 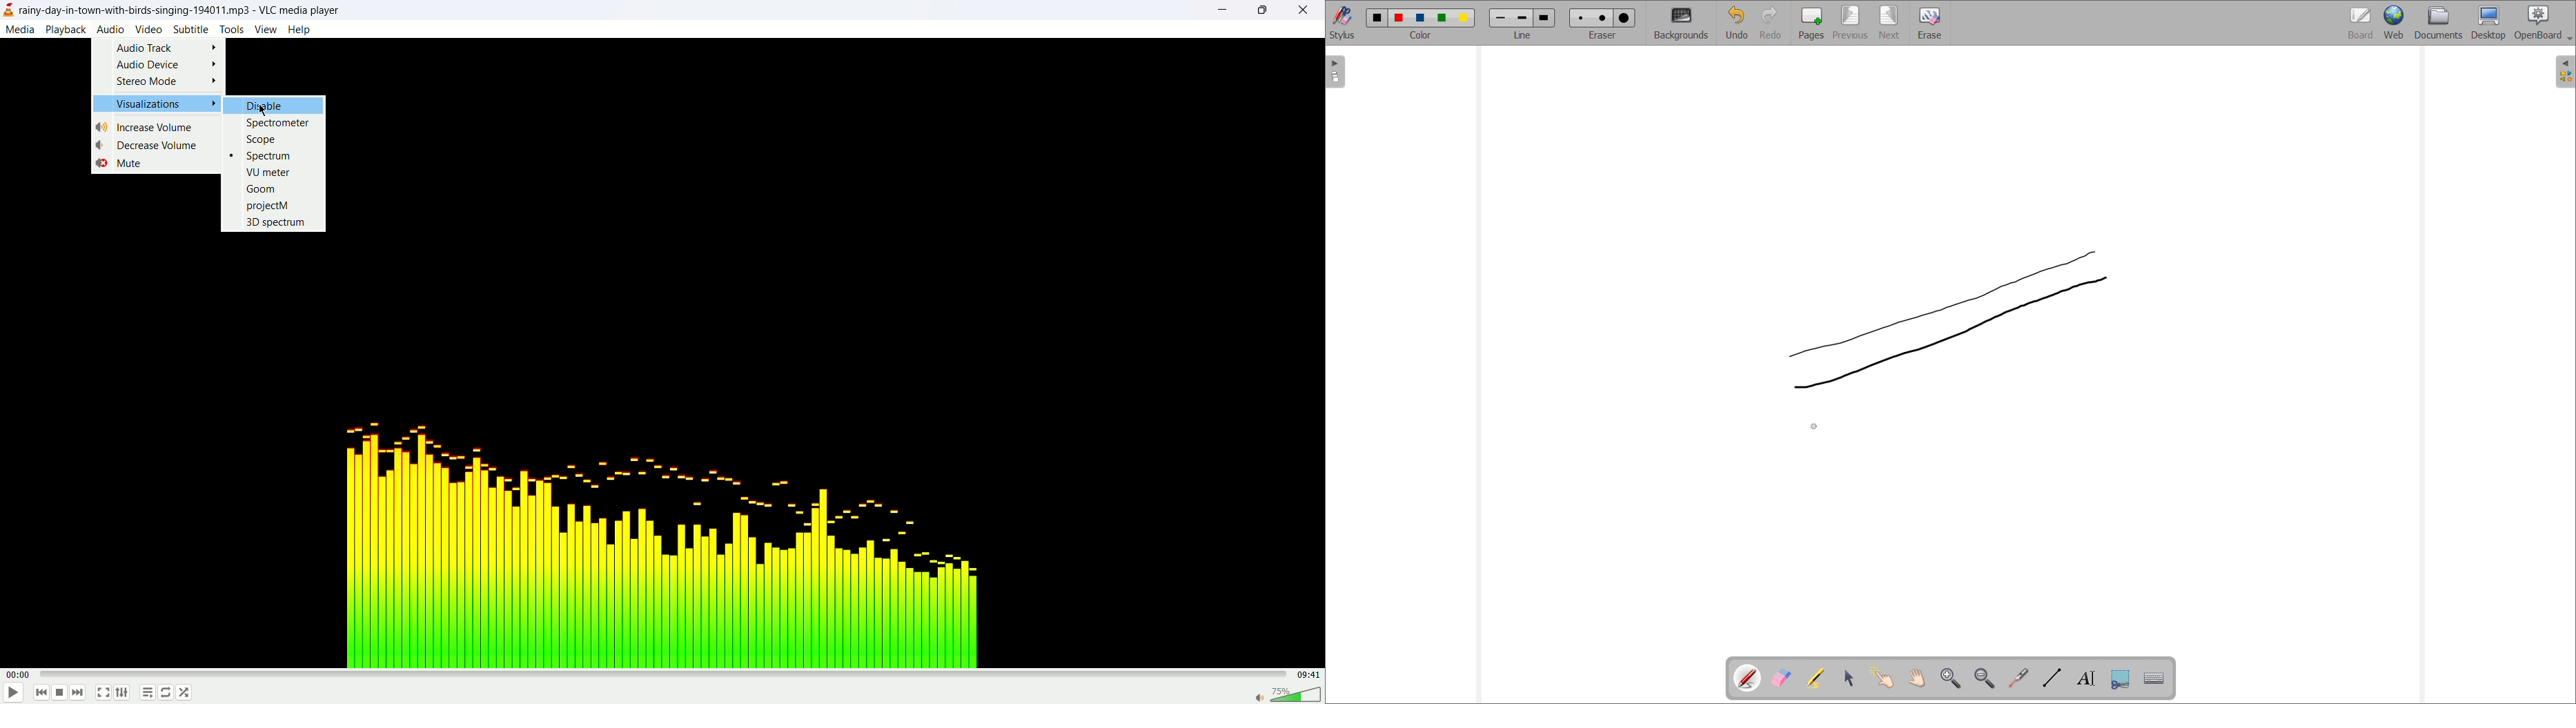 I want to click on erase, so click(x=1930, y=23).